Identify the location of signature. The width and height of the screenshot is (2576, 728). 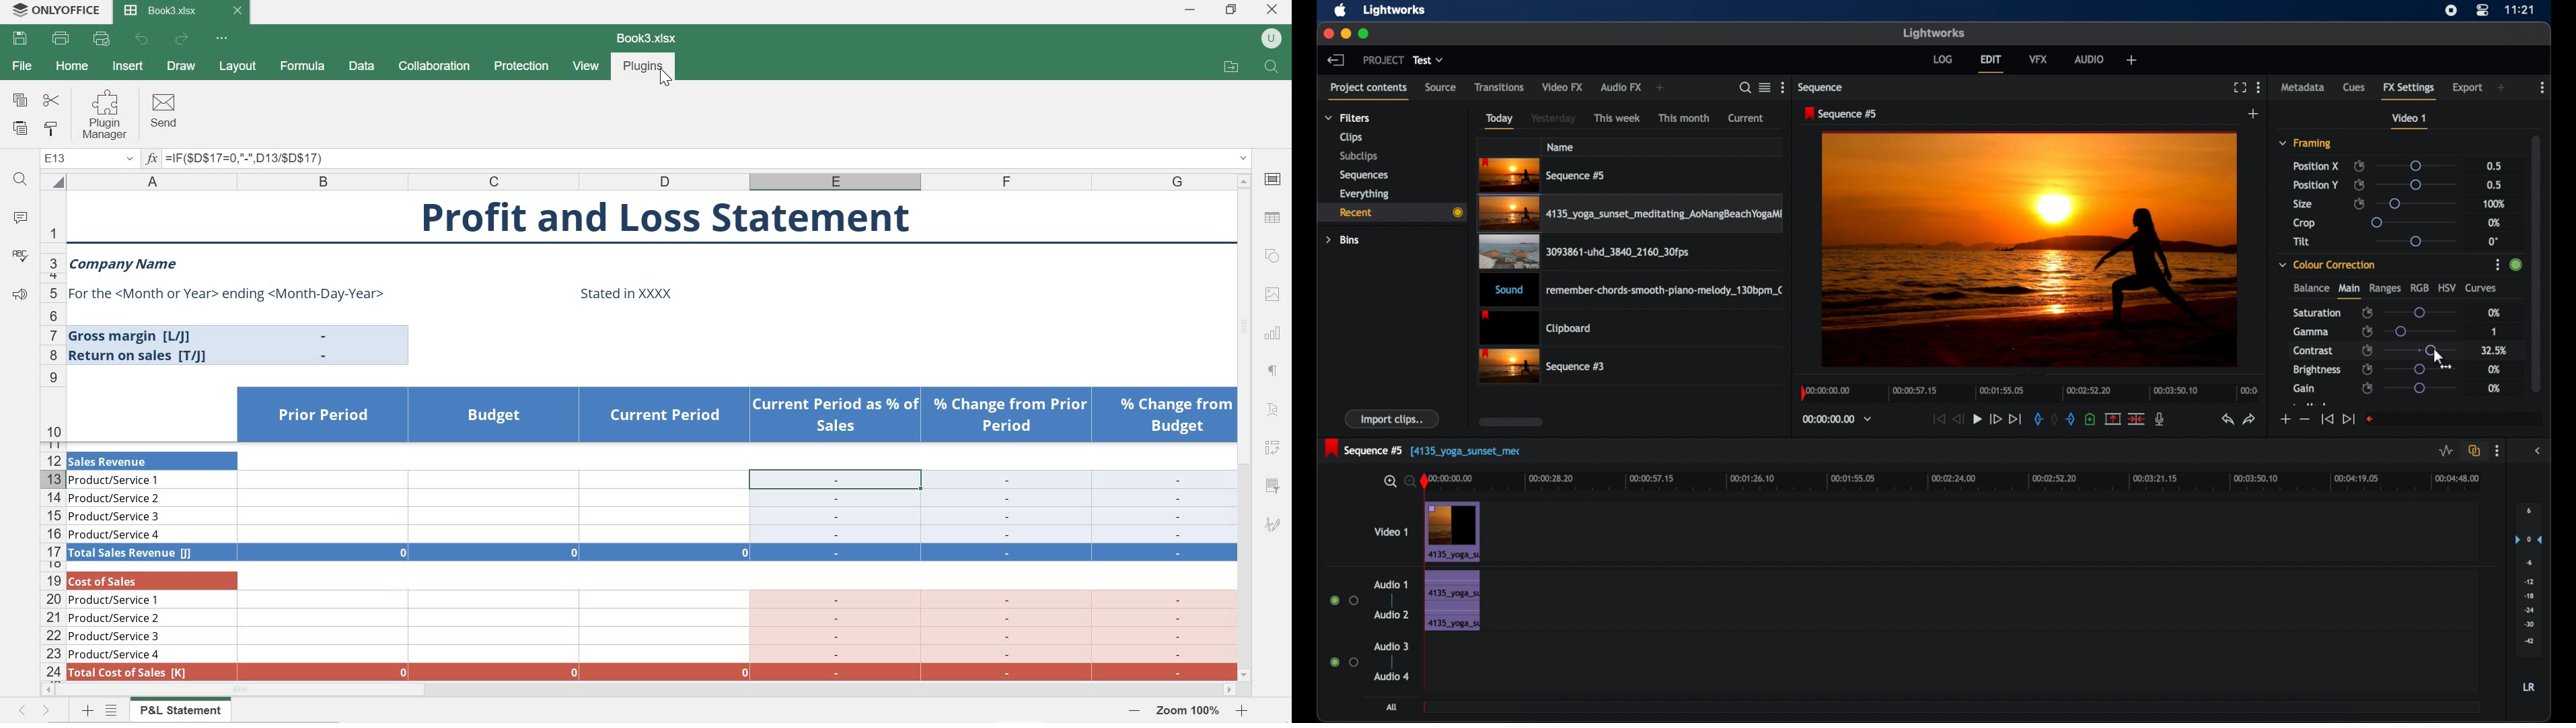
(1272, 526).